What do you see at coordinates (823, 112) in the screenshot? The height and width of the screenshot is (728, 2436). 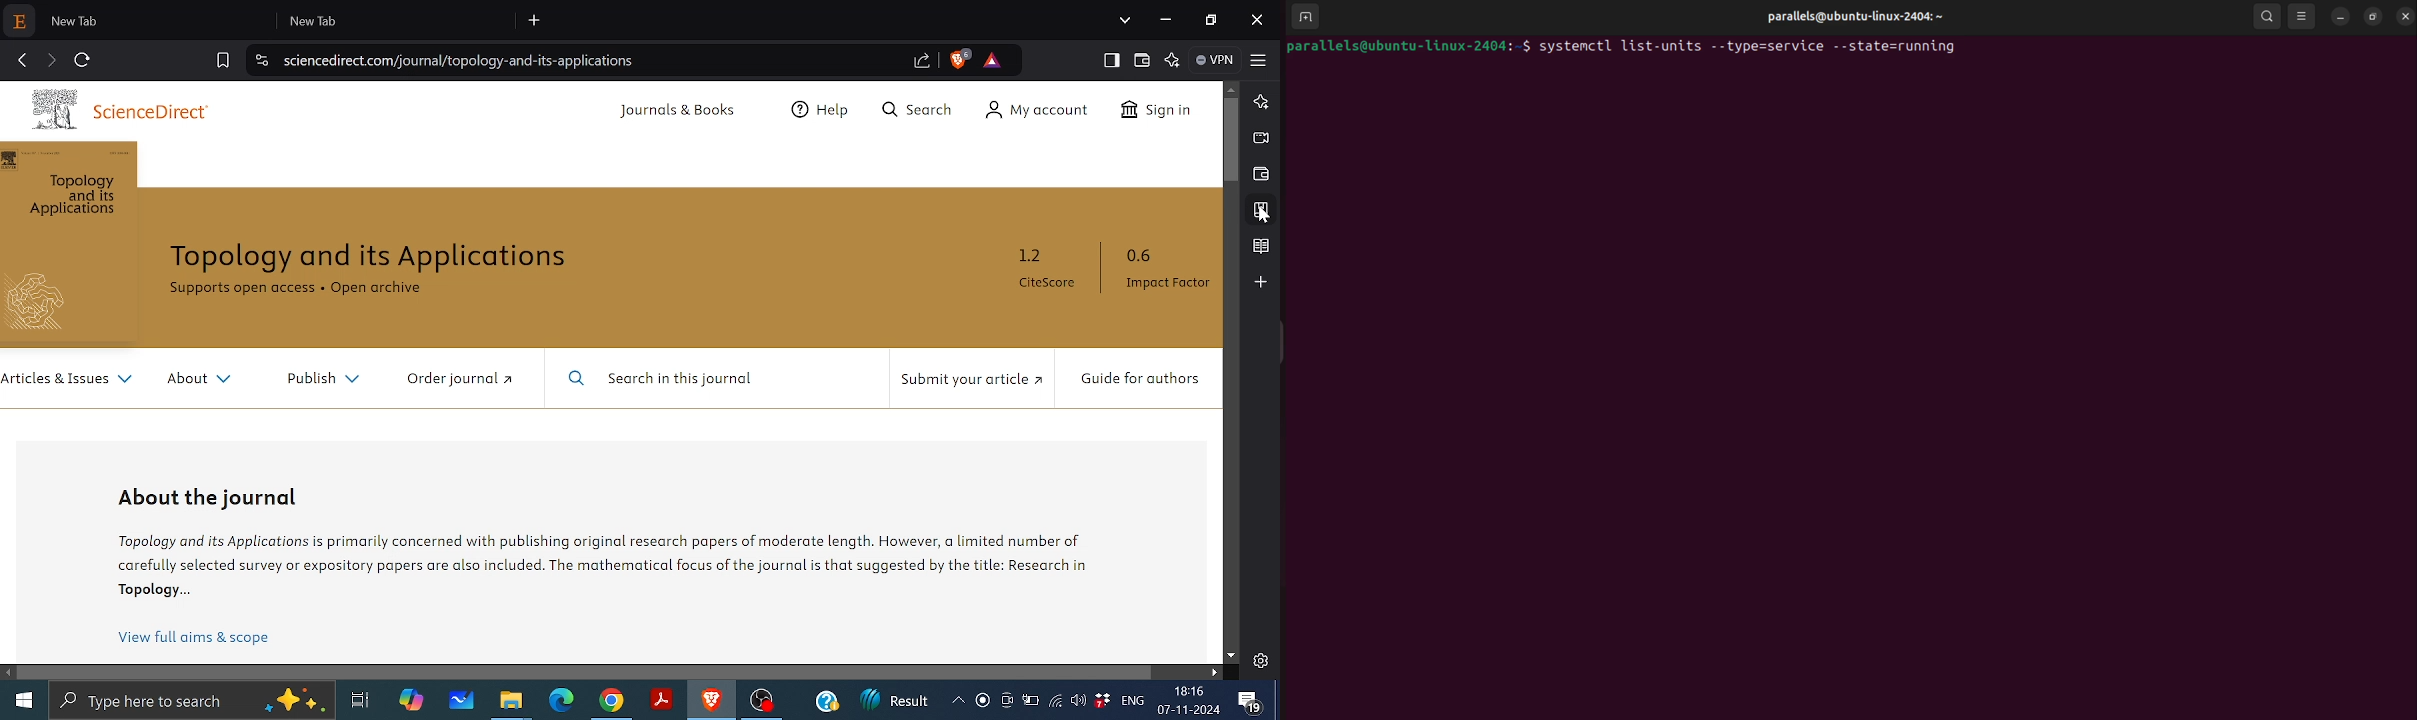 I see `Help` at bounding box center [823, 112].